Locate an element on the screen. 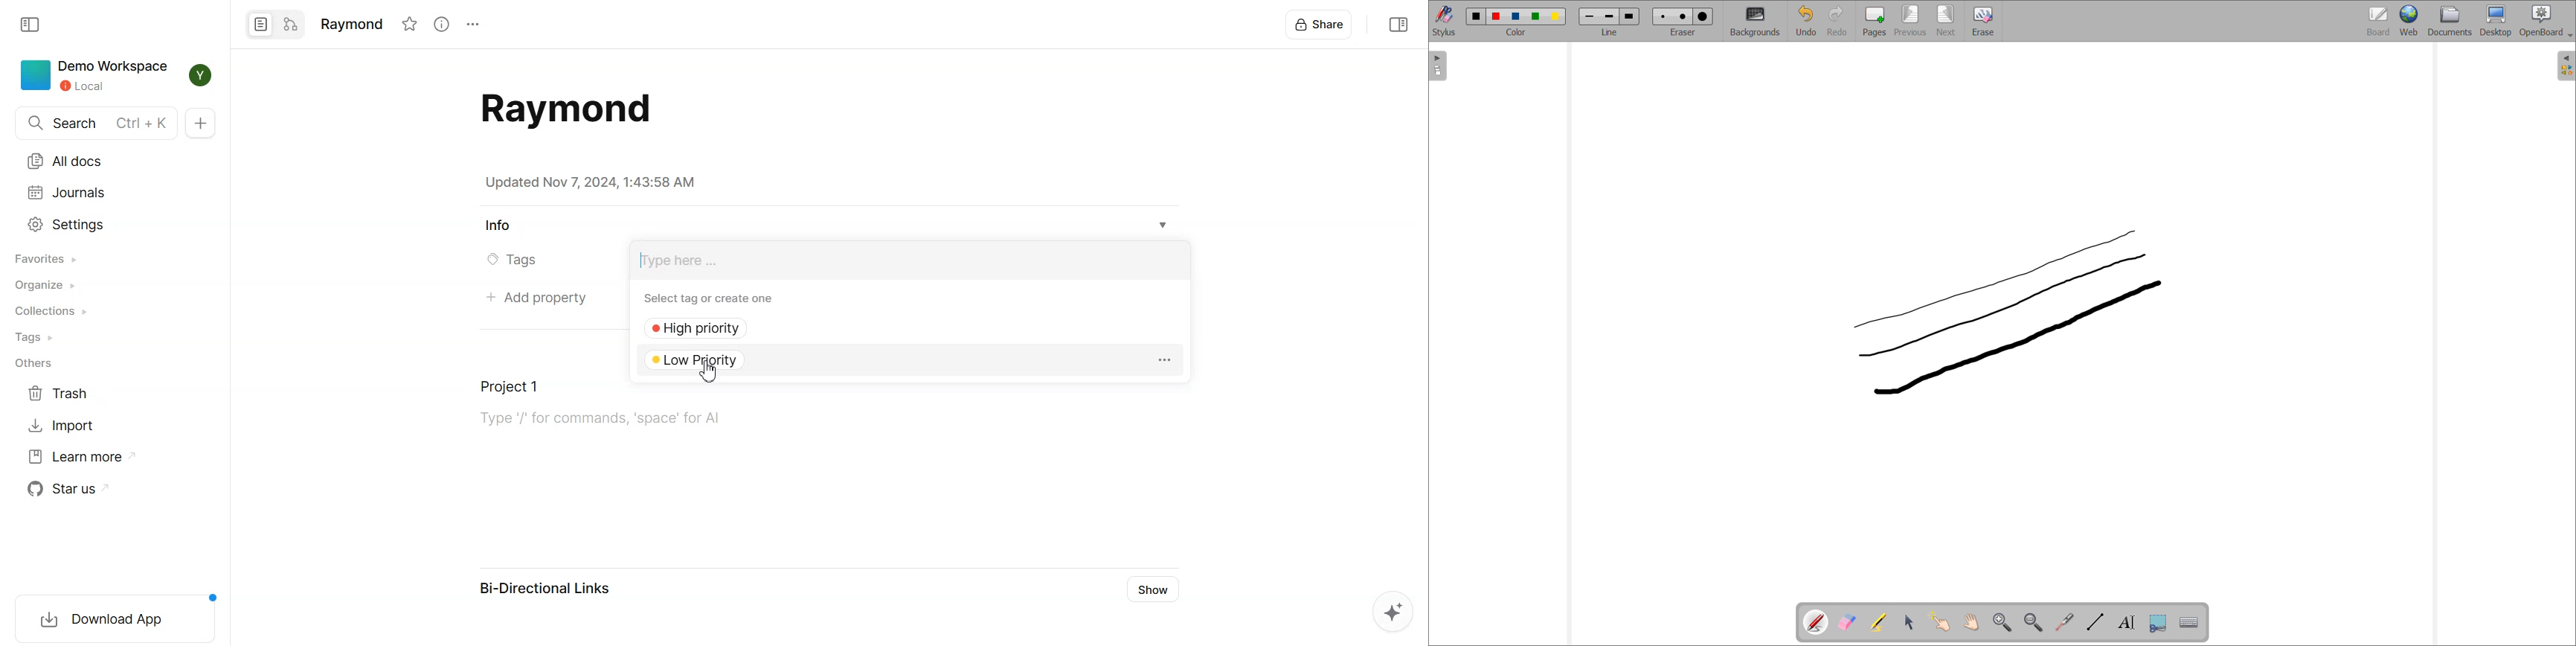 Image resolution: width=2576 pixels, height=672 pixels. Collections is located at coordinates (51, 311).